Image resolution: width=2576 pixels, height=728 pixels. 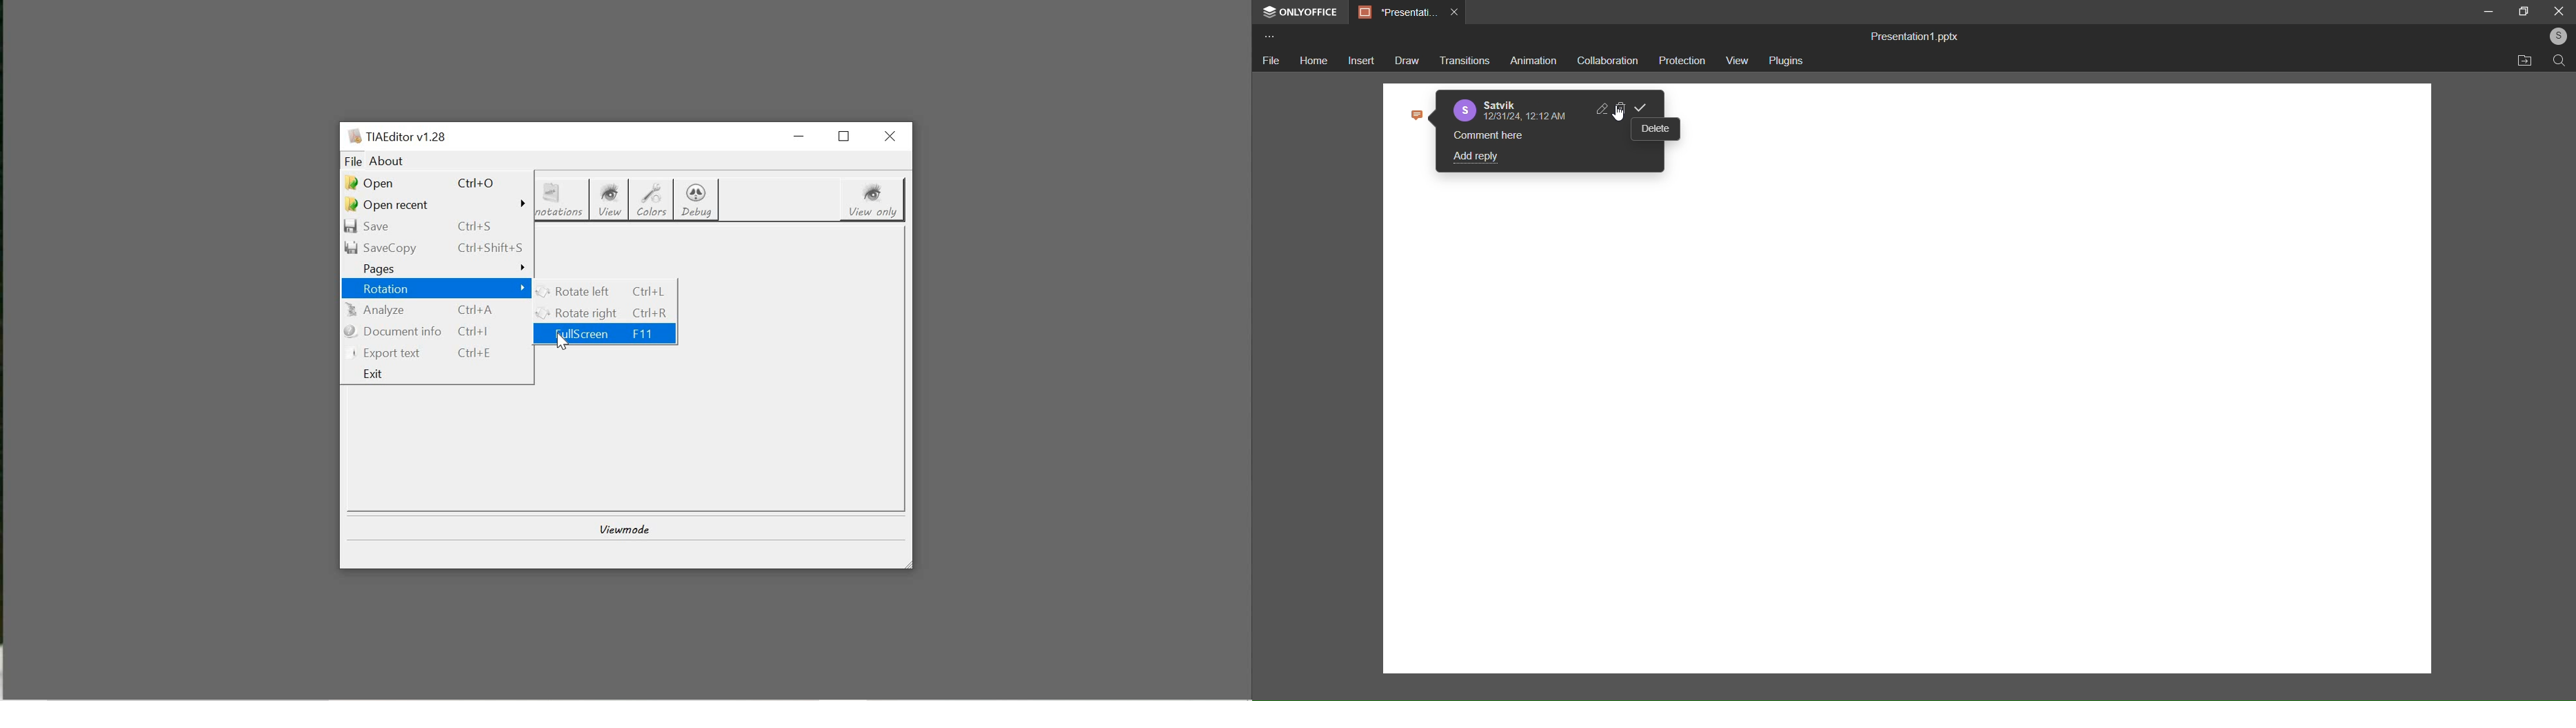 I want to click on home, so click(x=1314, y=61).